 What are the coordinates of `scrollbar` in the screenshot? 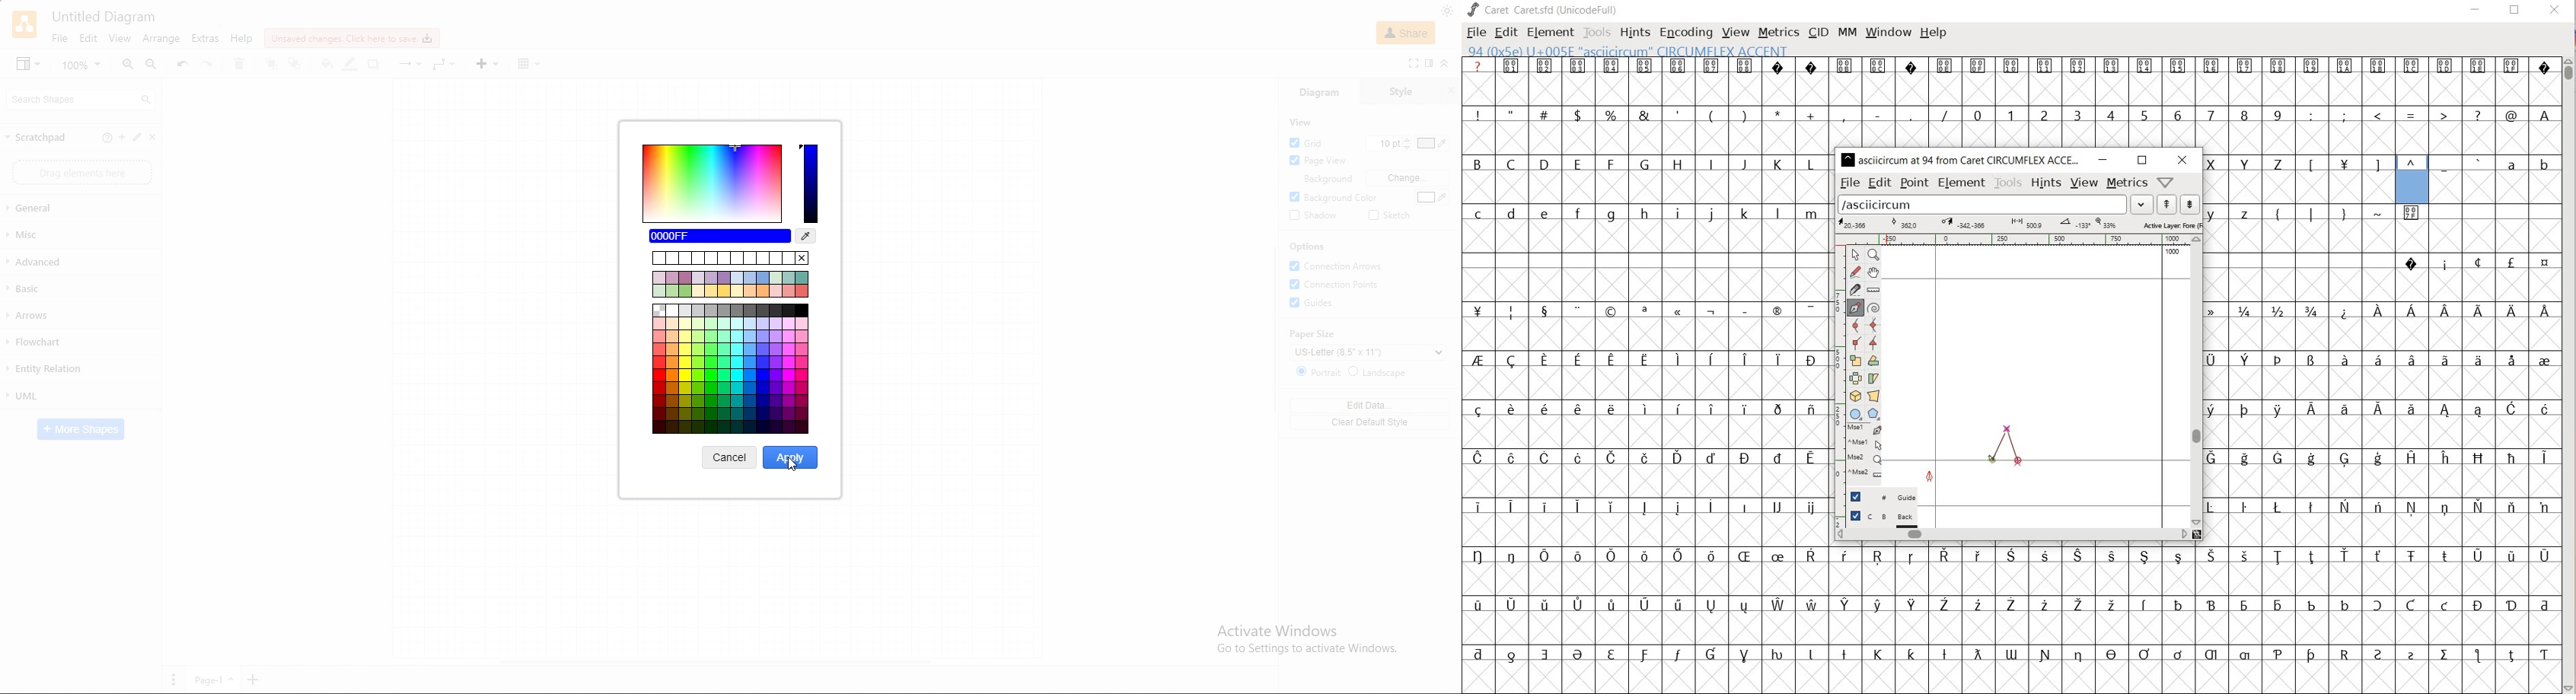 It's located at (2011, 533).